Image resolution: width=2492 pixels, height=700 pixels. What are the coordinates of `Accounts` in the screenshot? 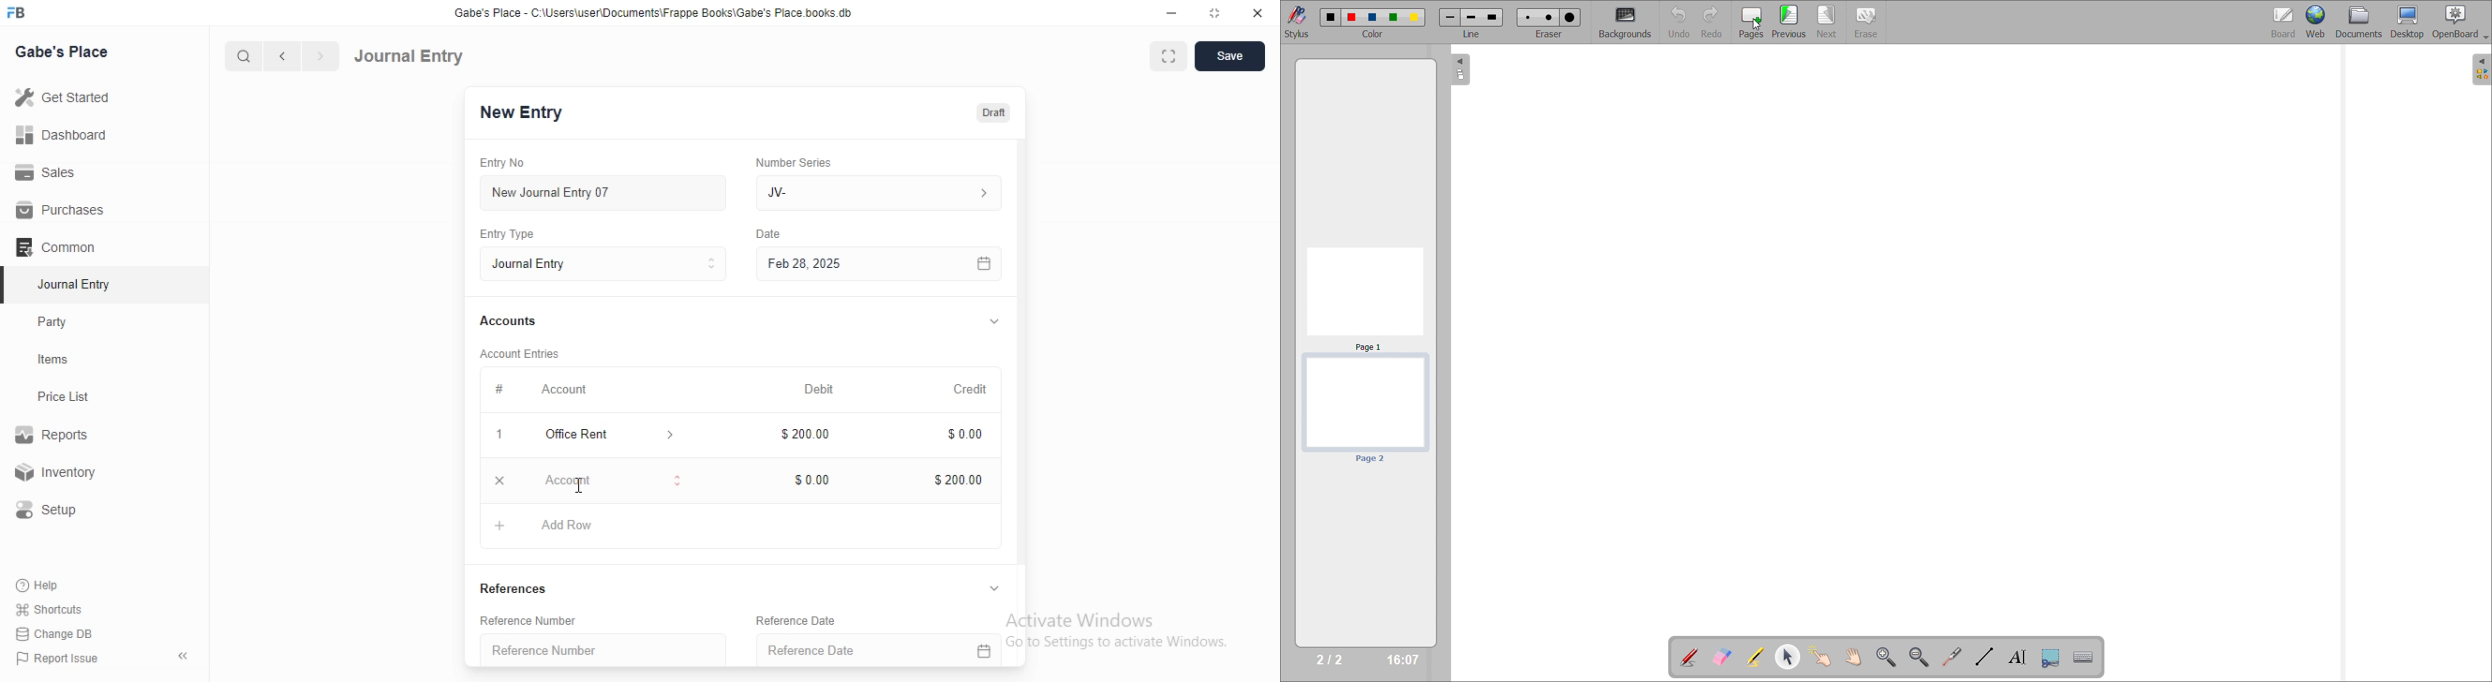 It's located at (506, 321).